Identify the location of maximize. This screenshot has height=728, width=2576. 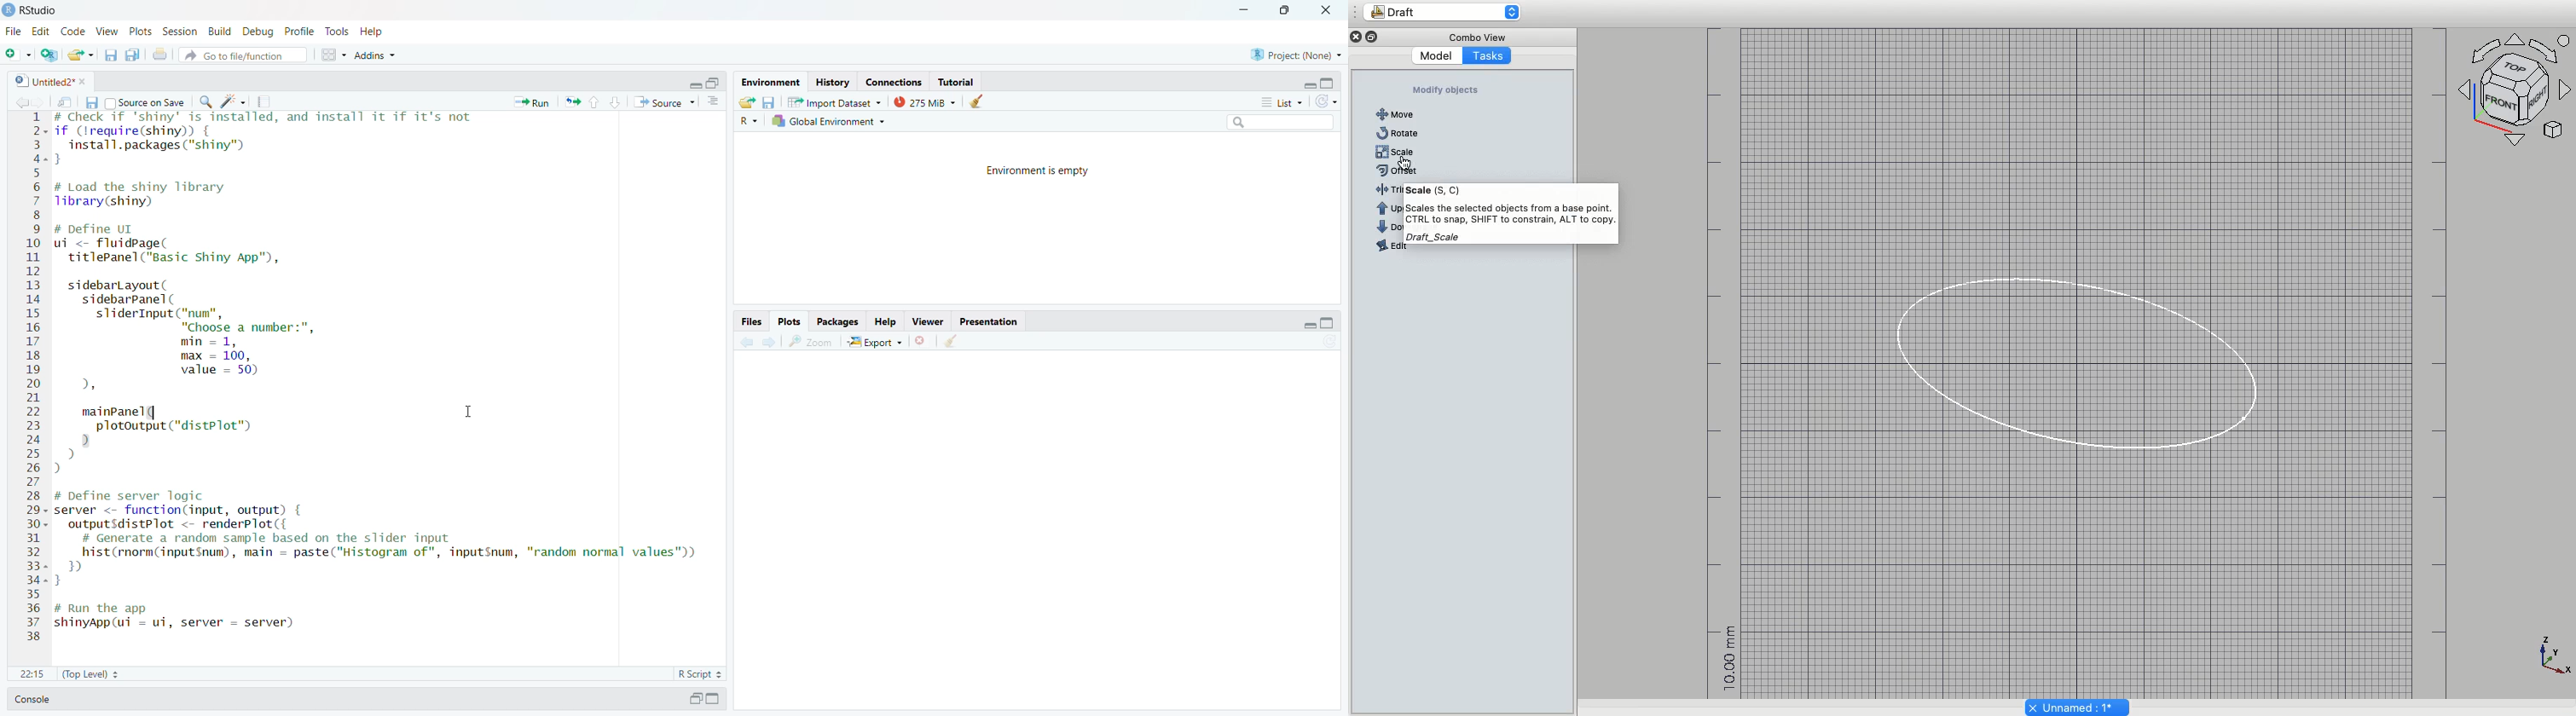
(1329, 323).